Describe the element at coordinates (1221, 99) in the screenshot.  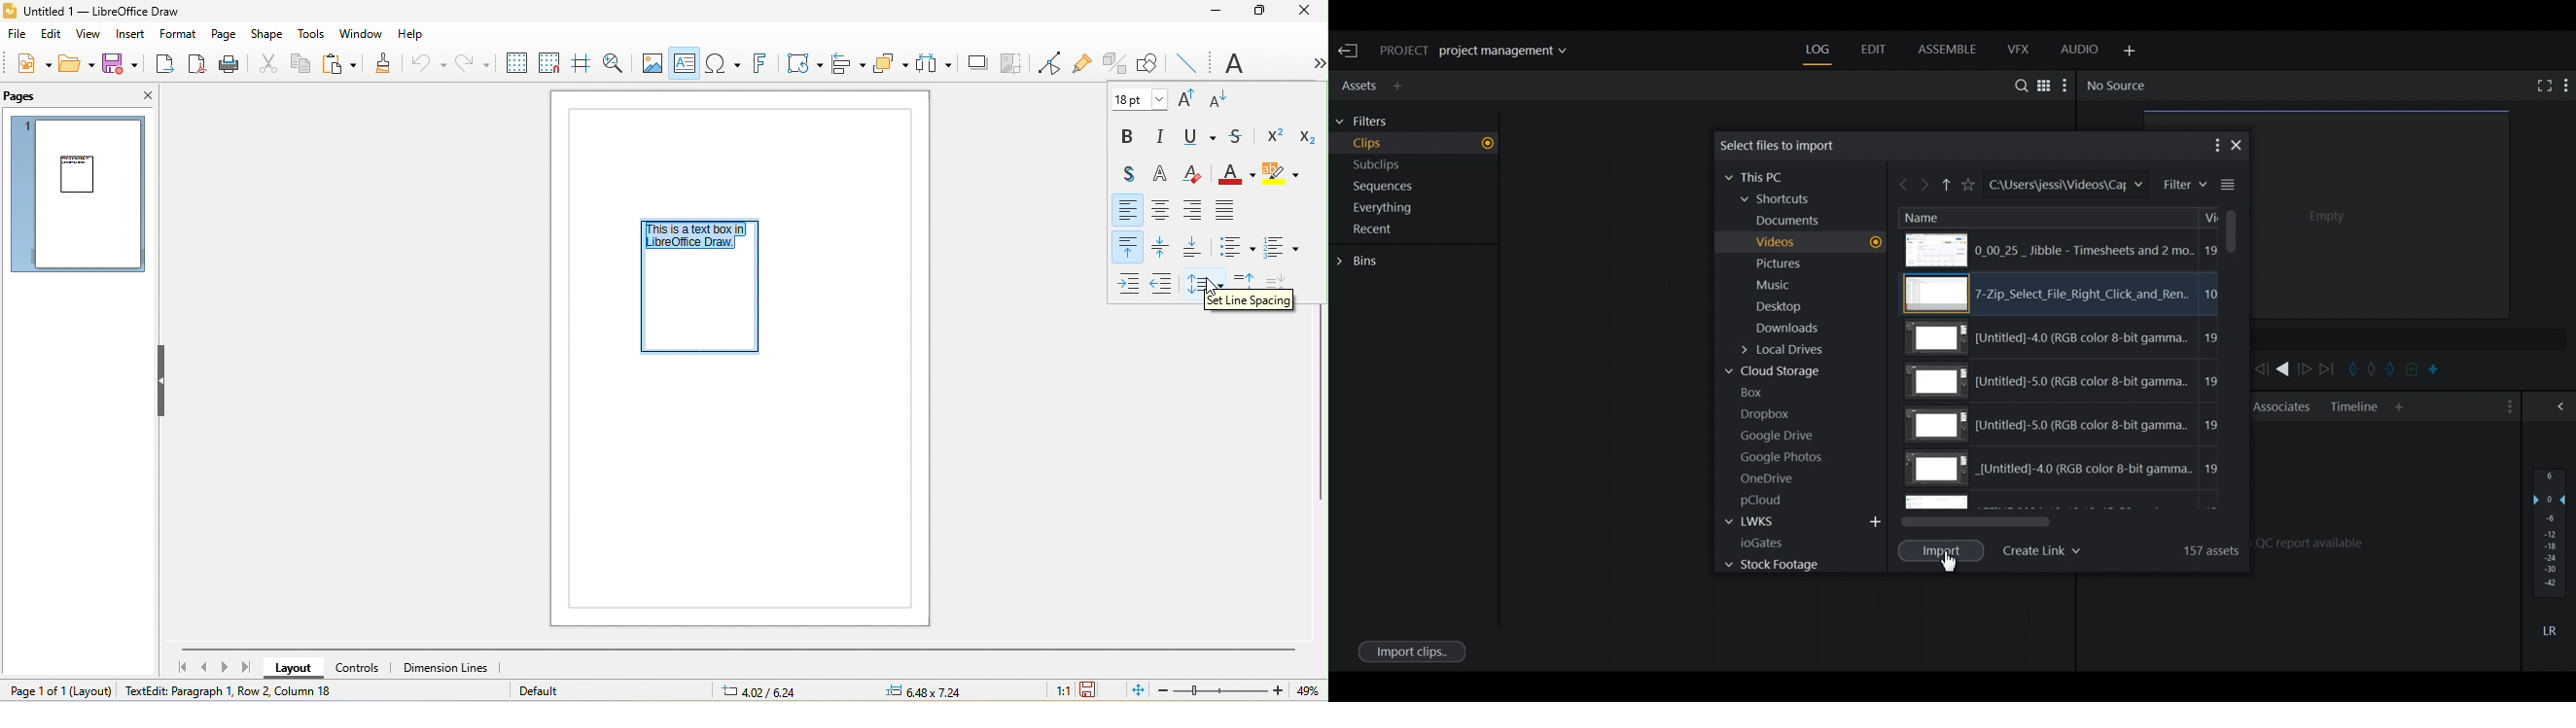
I see `decrease font size` at that location.